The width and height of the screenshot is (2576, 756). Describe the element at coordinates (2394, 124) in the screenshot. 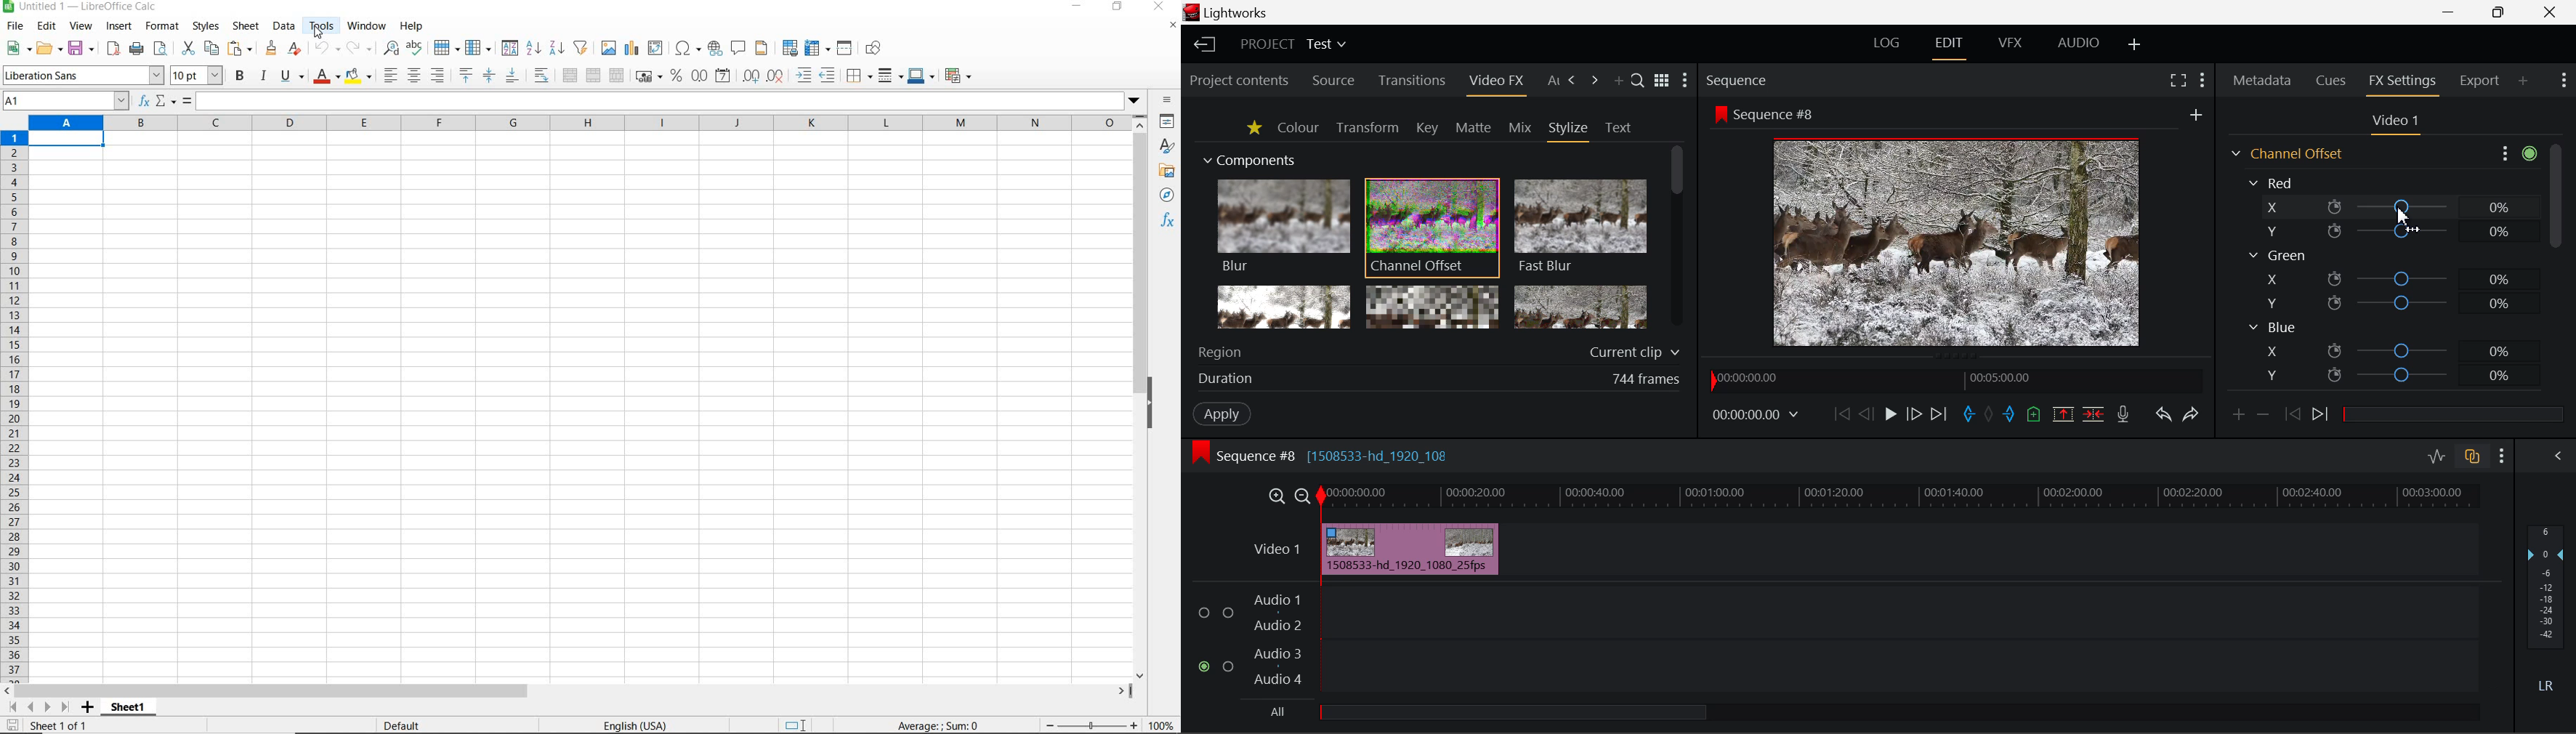

I see `Video Settings` at that location.